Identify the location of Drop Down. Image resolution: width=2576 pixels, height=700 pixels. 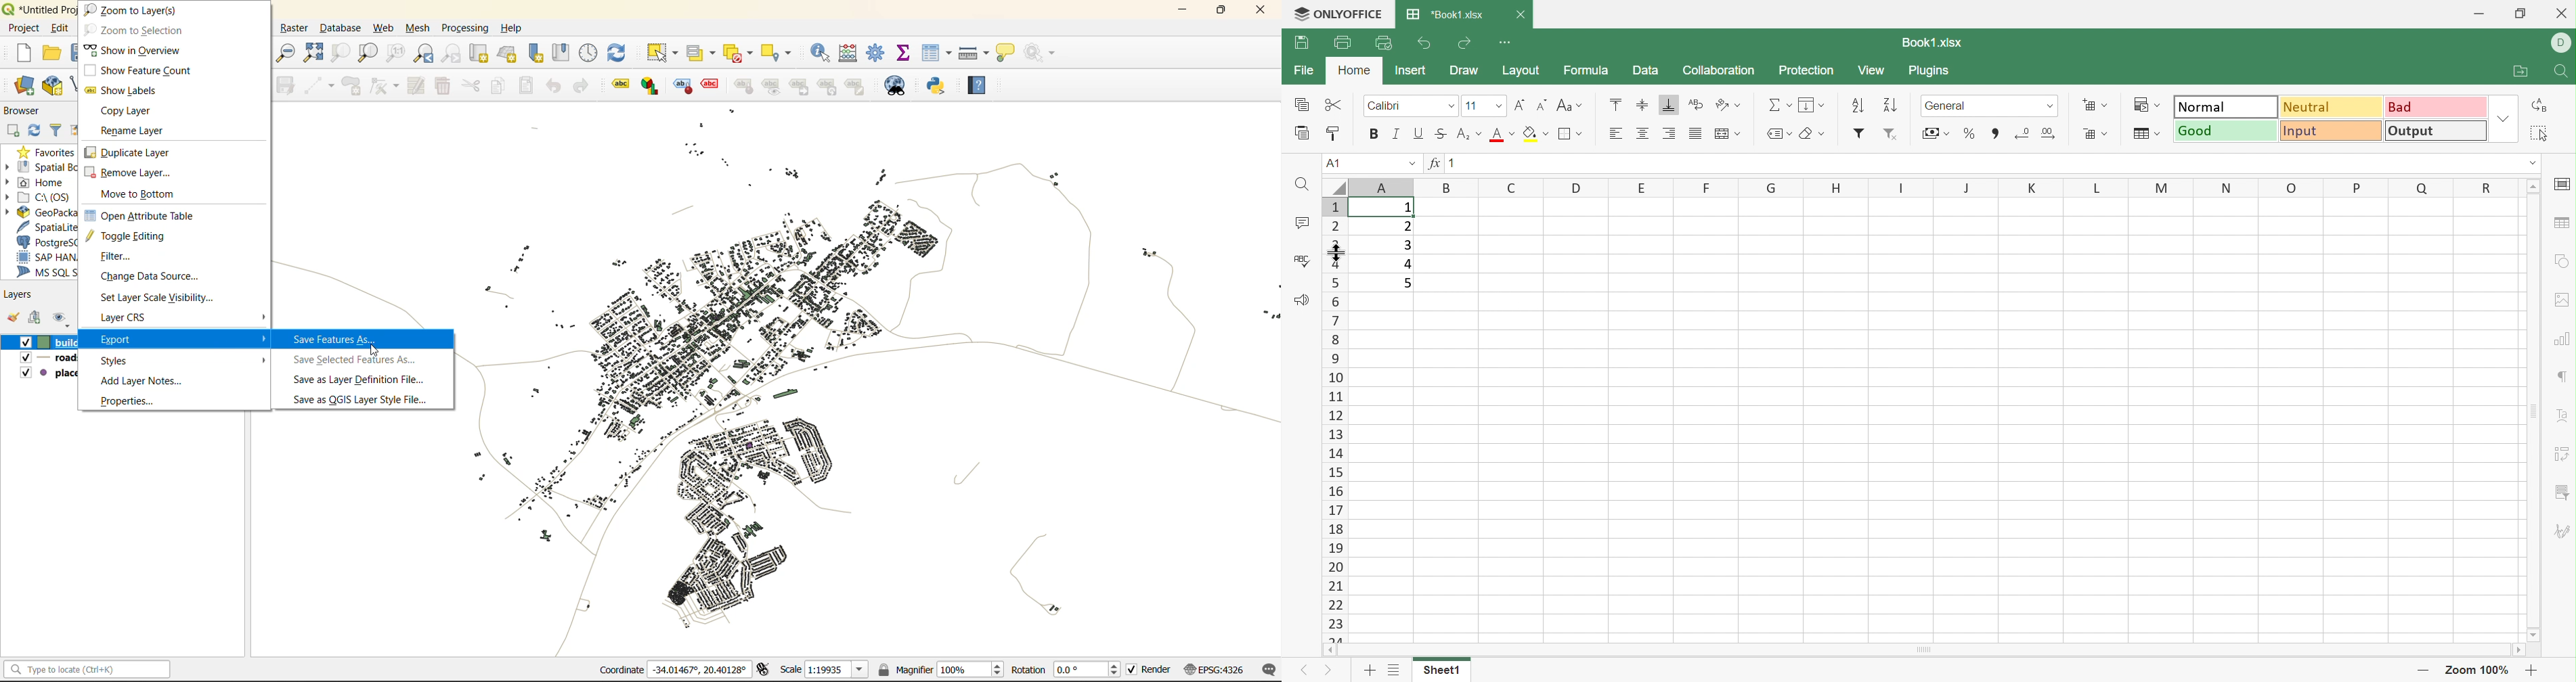
(2106, 134).